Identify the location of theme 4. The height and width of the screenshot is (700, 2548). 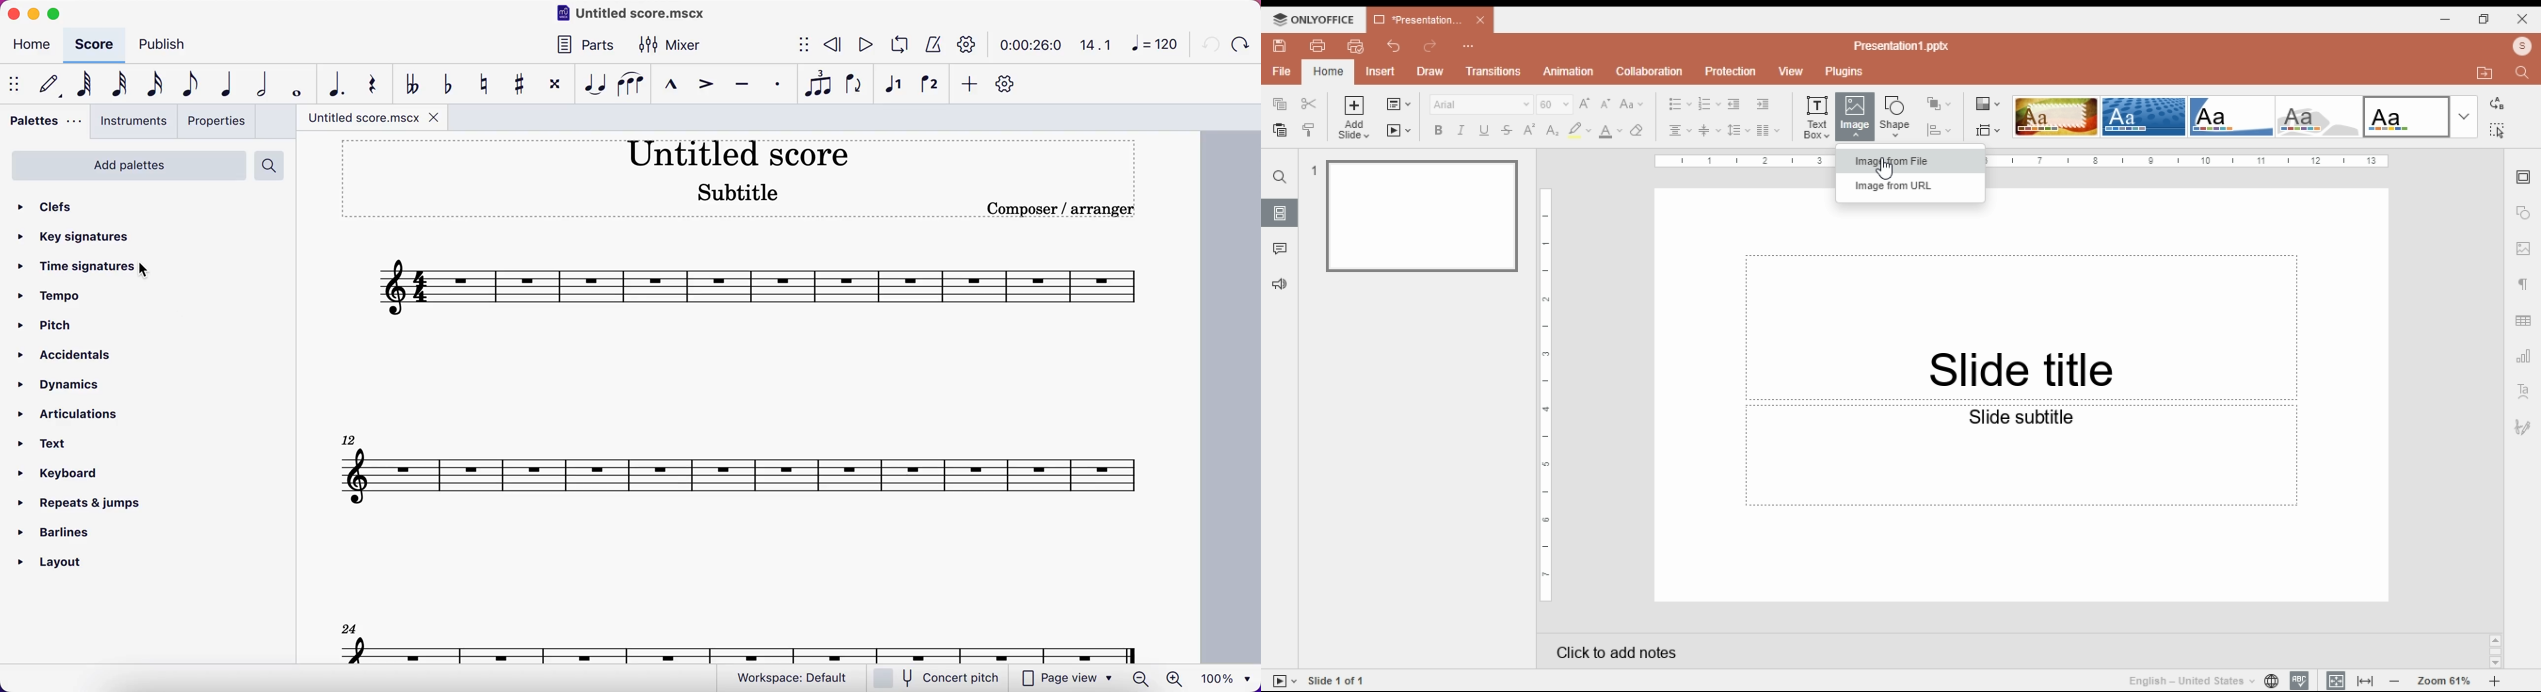
(2317, 117).